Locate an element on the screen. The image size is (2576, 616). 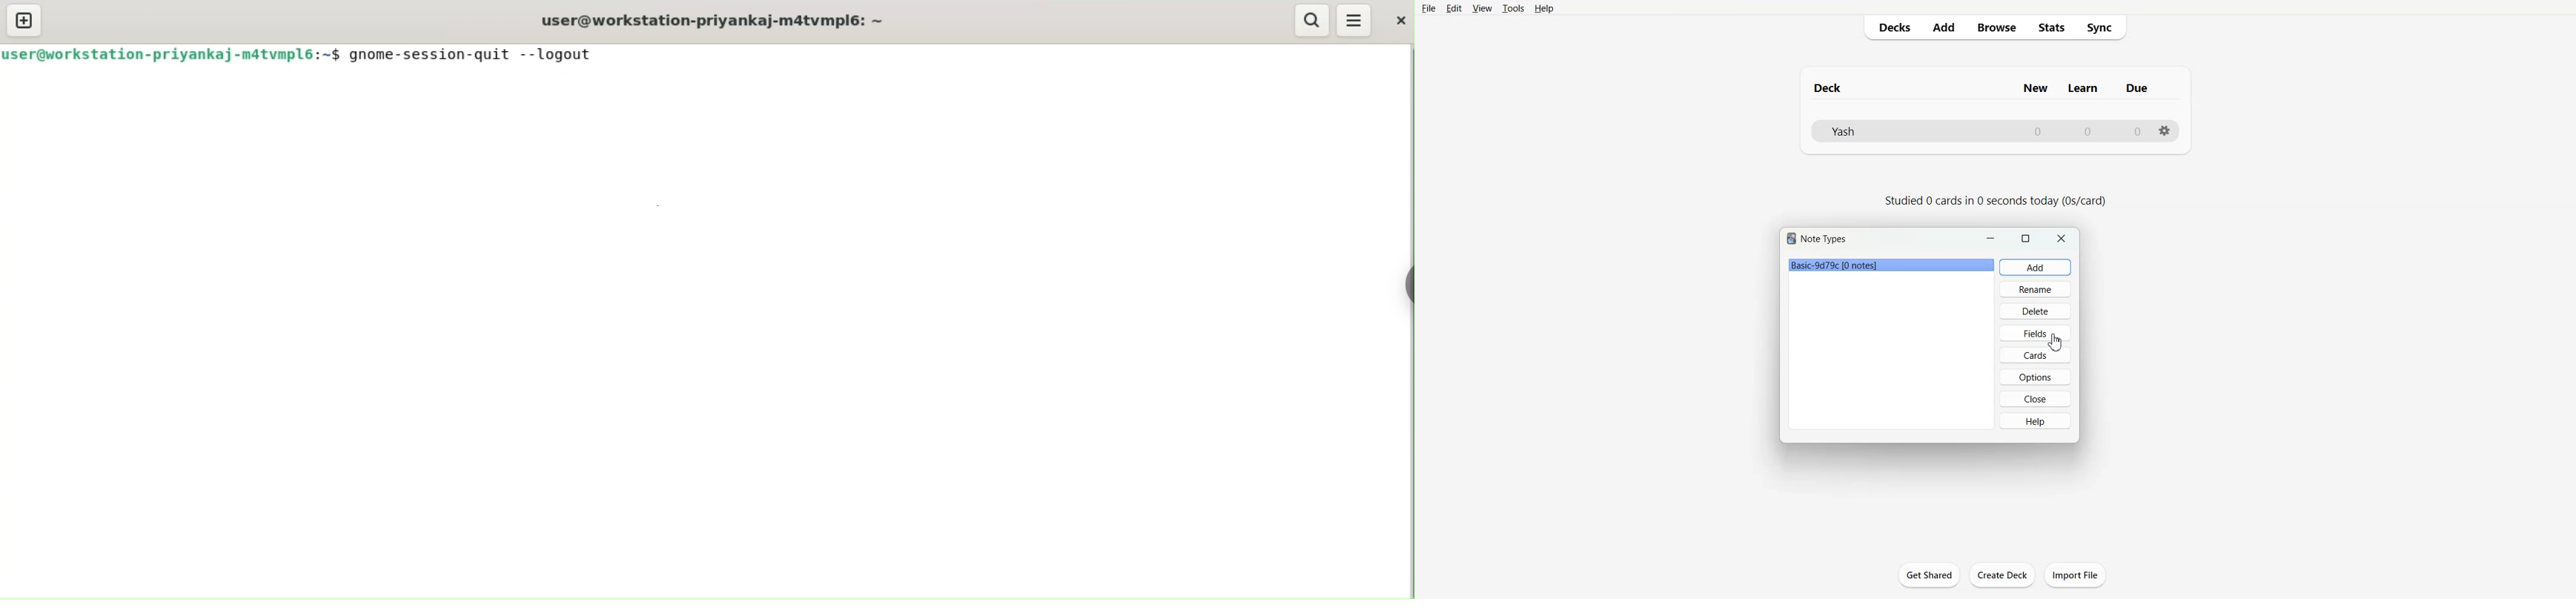
Add is located at coordinates (2035, 267).